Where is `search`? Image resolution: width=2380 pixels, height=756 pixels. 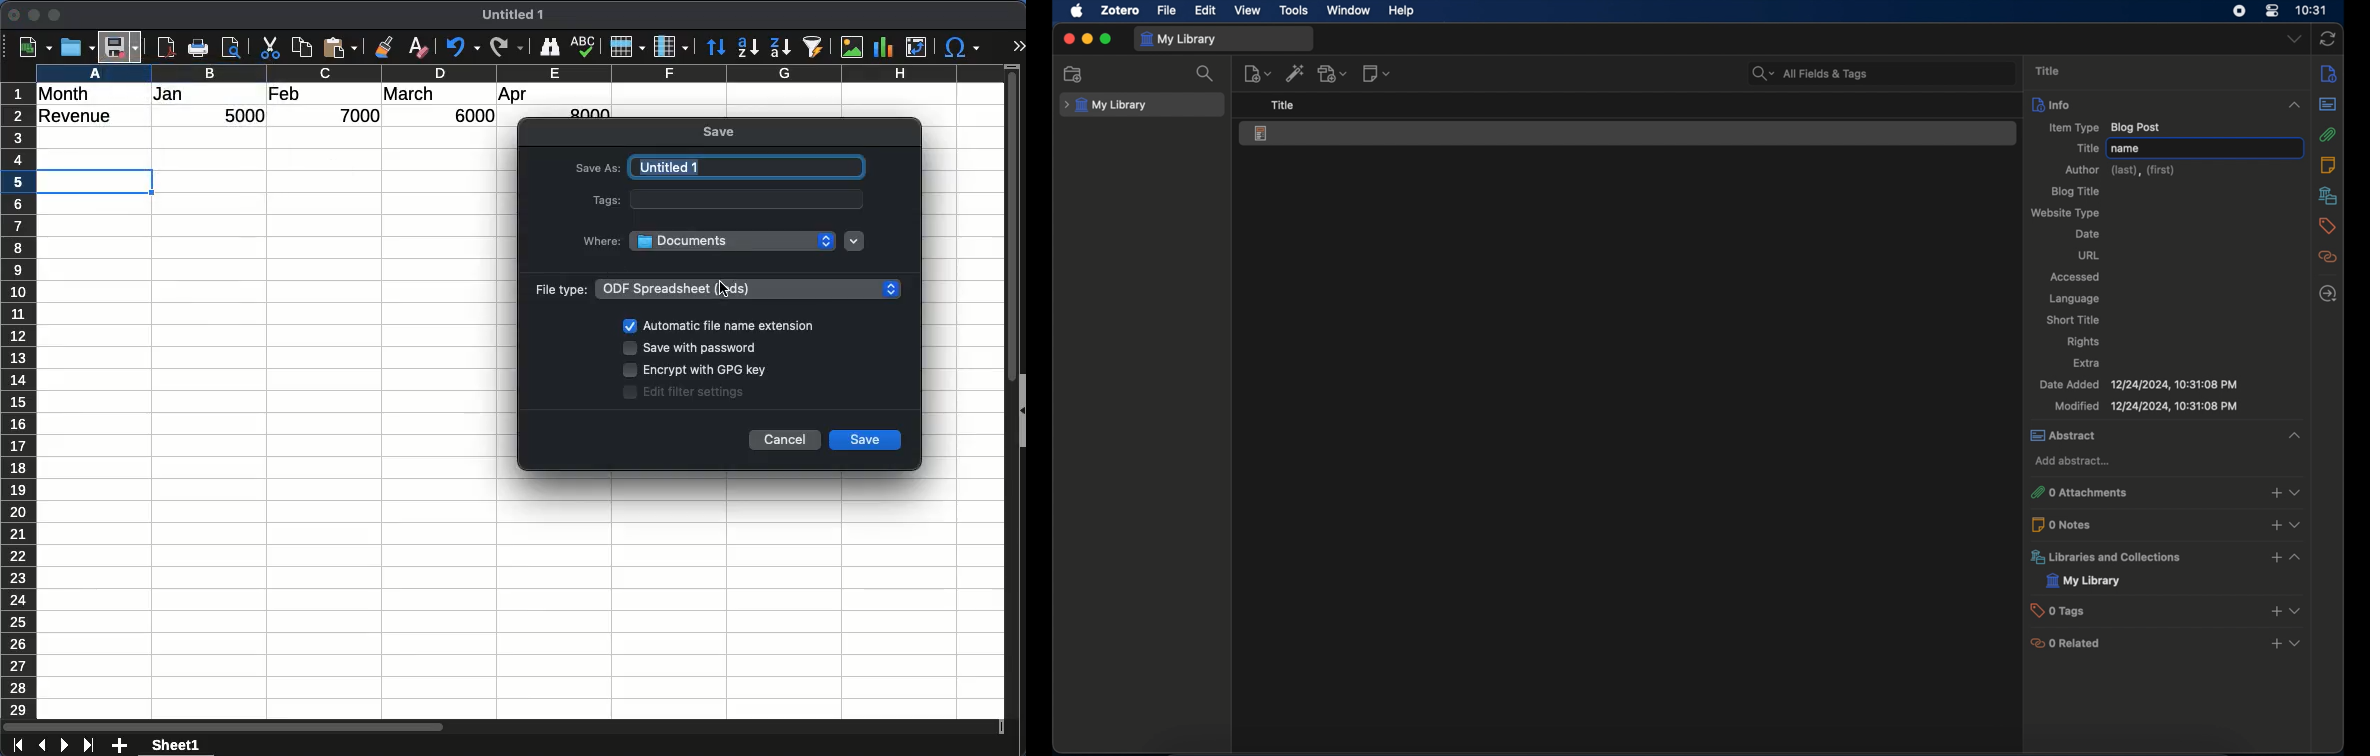 search is located at coordinates (1205, 74).